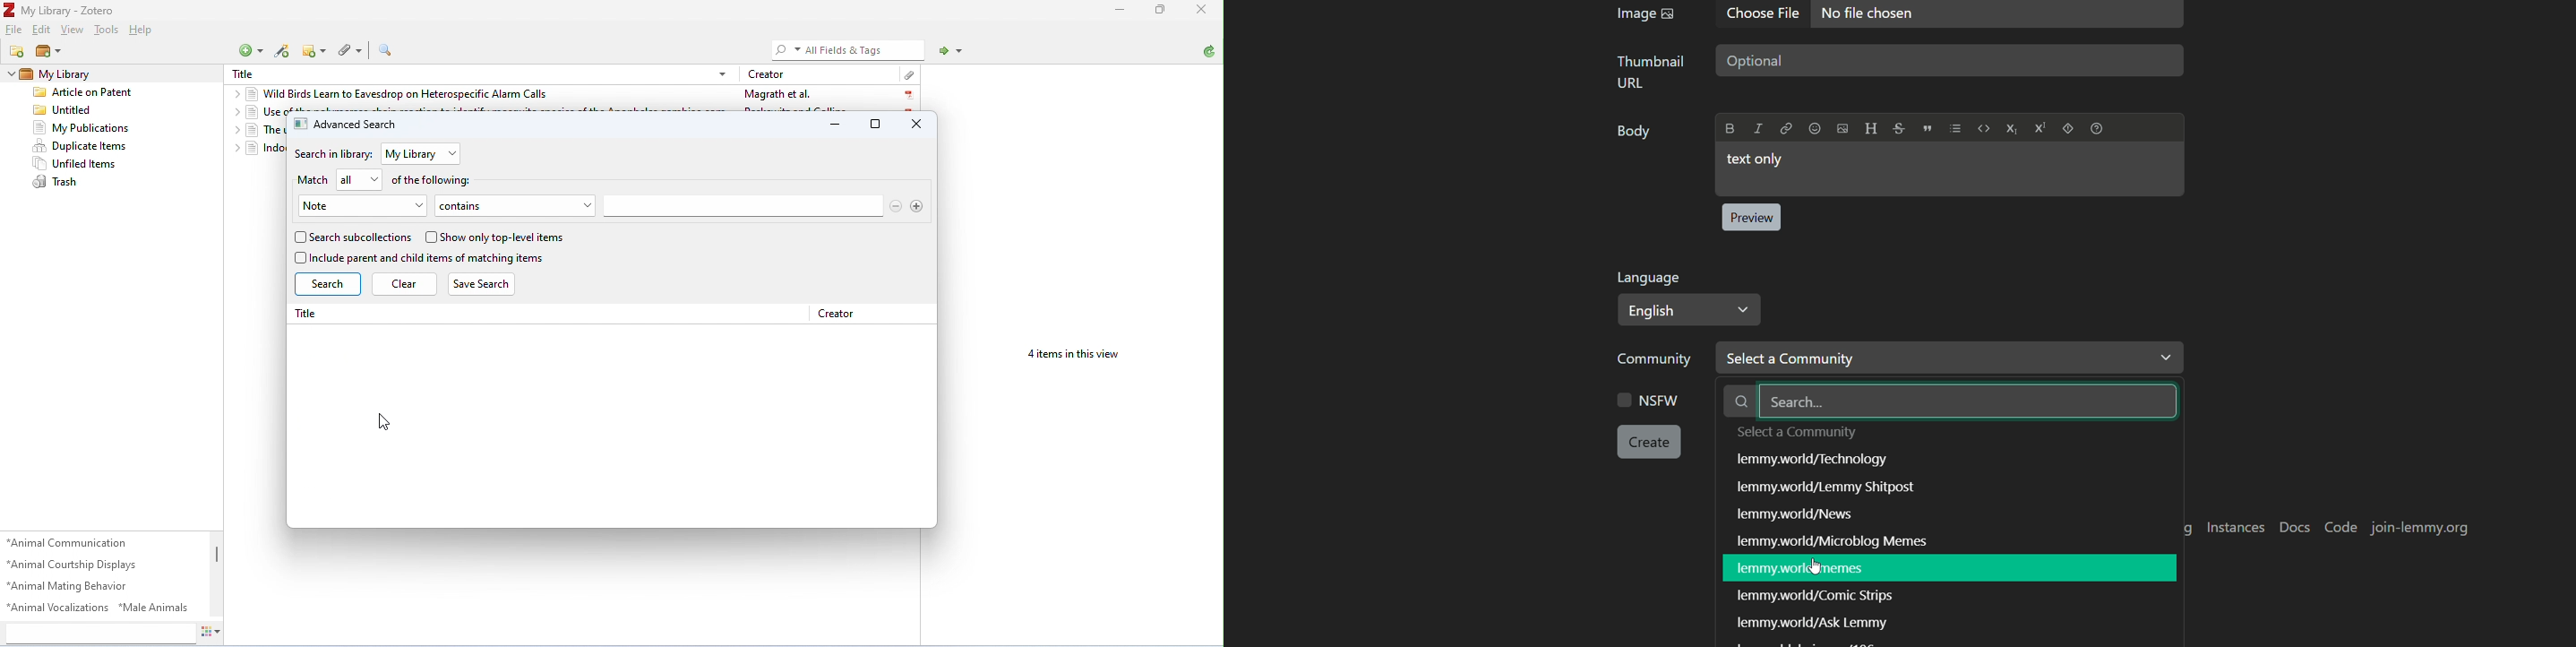 Image resolution: width=2576 pixels, height=672 pixels. Describe the element at coordinates (56, 183) in the screenshot. I see `trash` at that location.